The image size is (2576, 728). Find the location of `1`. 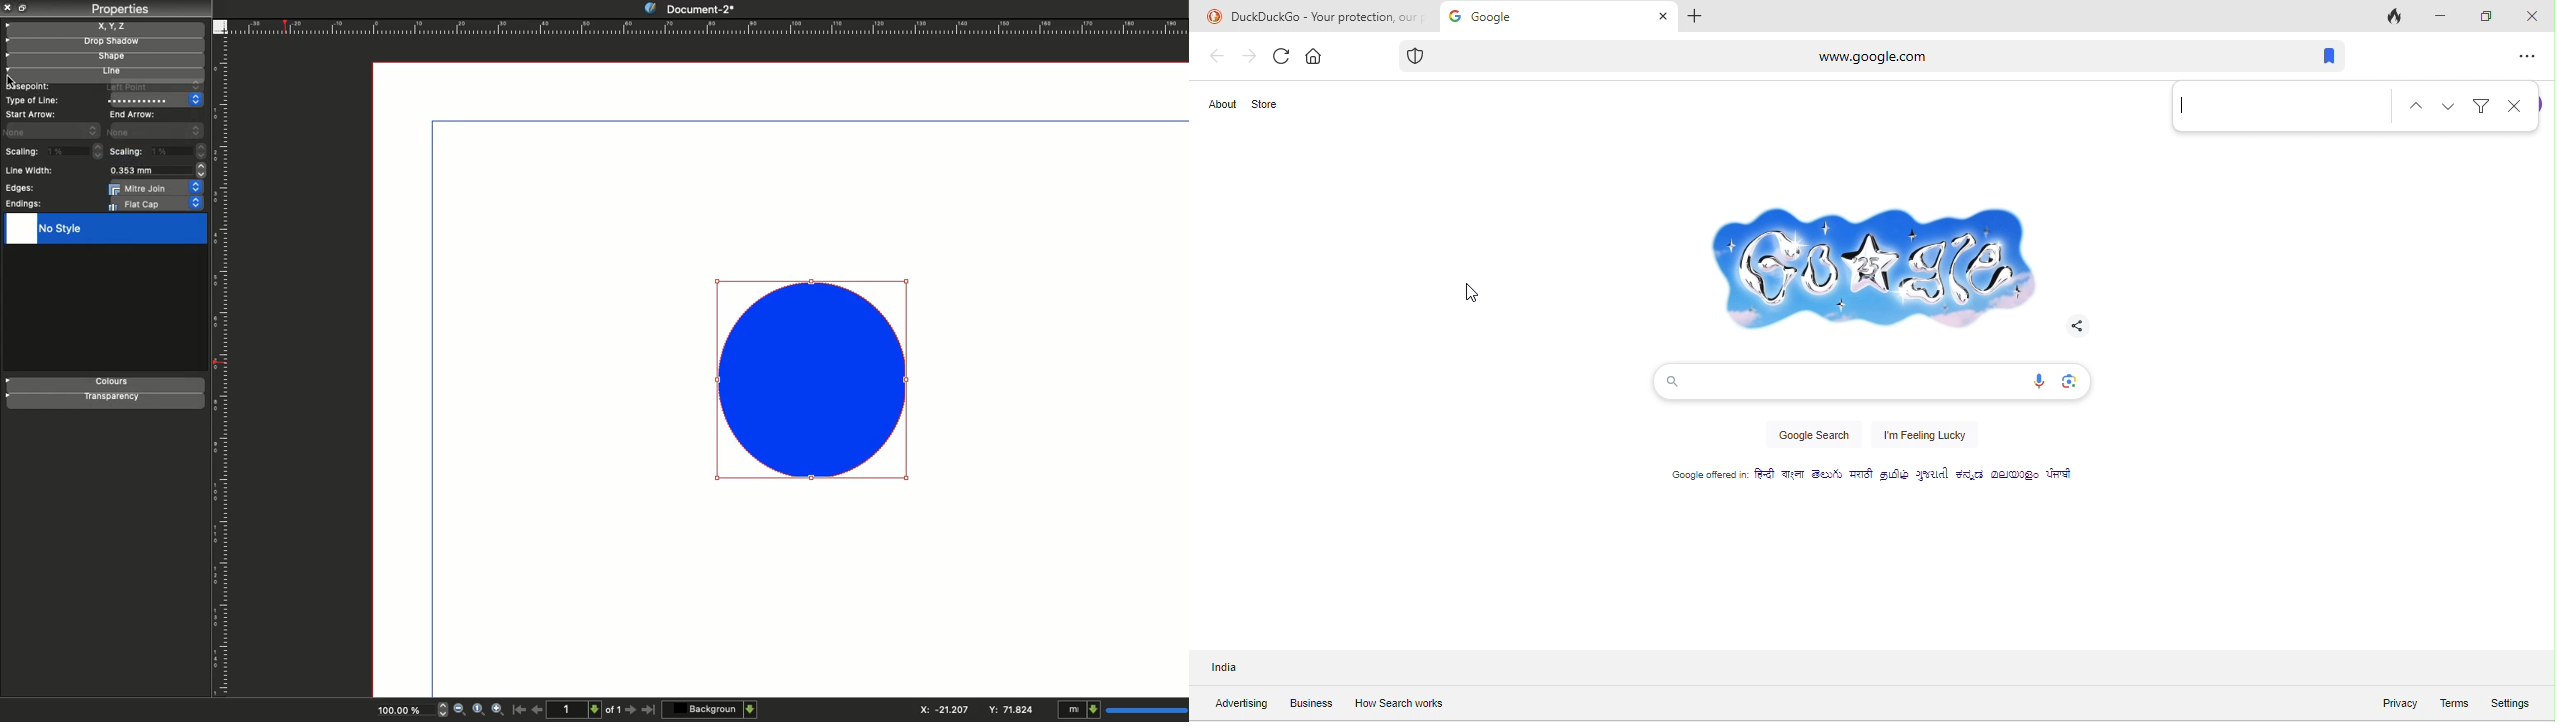

1 is located at coordinates (577, 709).